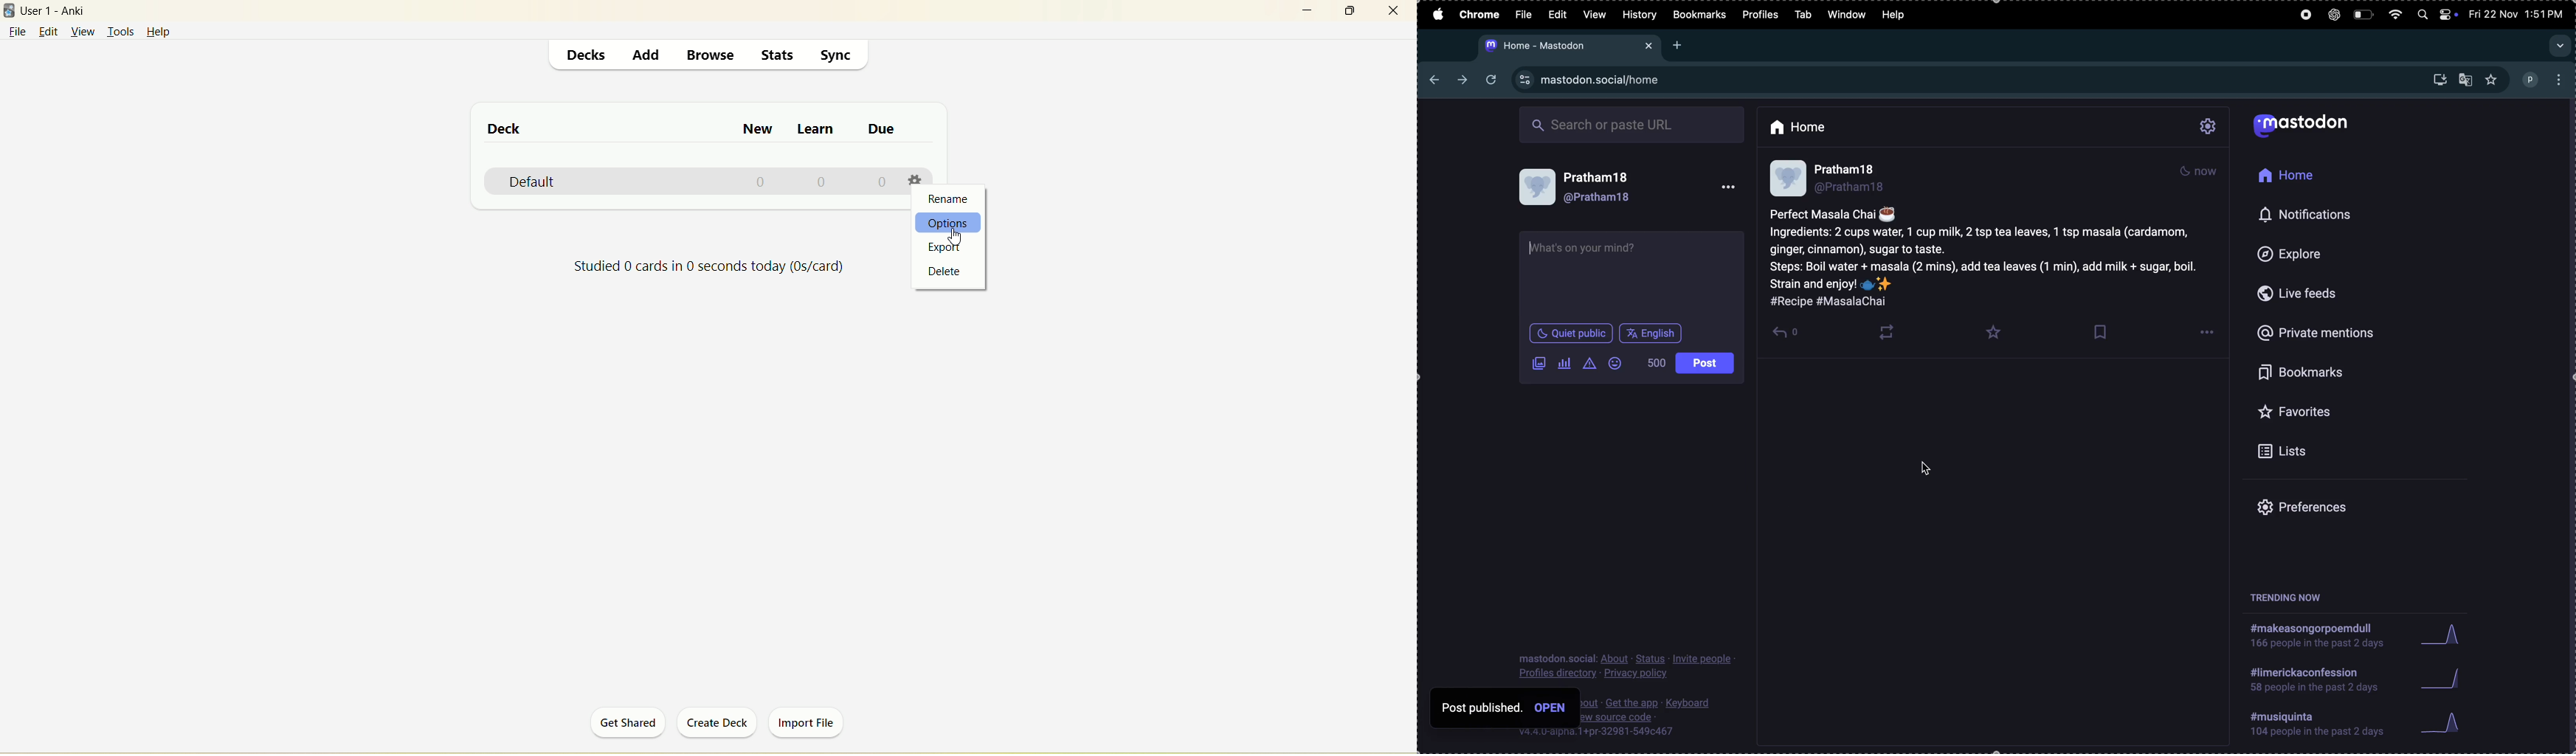 This screenshot has width=2576, height=756. Describe the element at coordinates (2556, 78) in the screenshot. I see `options` at that location.